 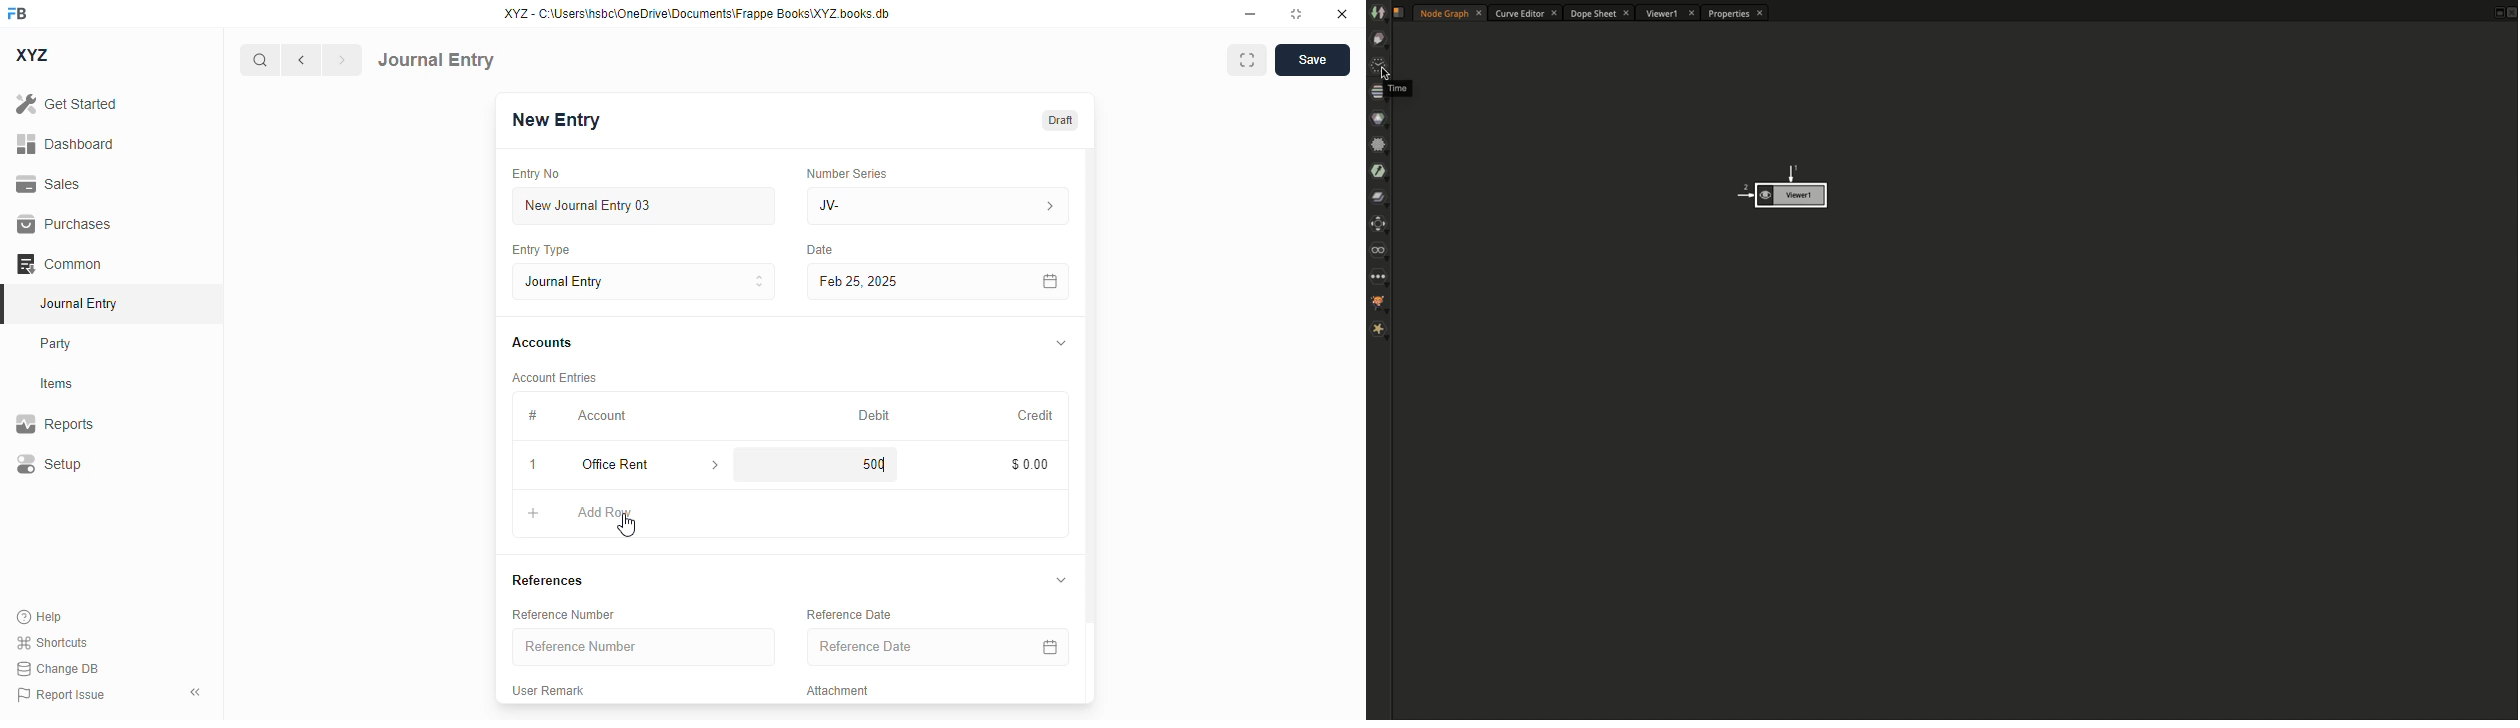 What do you see at coordinates (1091, 424) in the screenshot?
I see `scroll bar` at bounding box center [1091, 424].